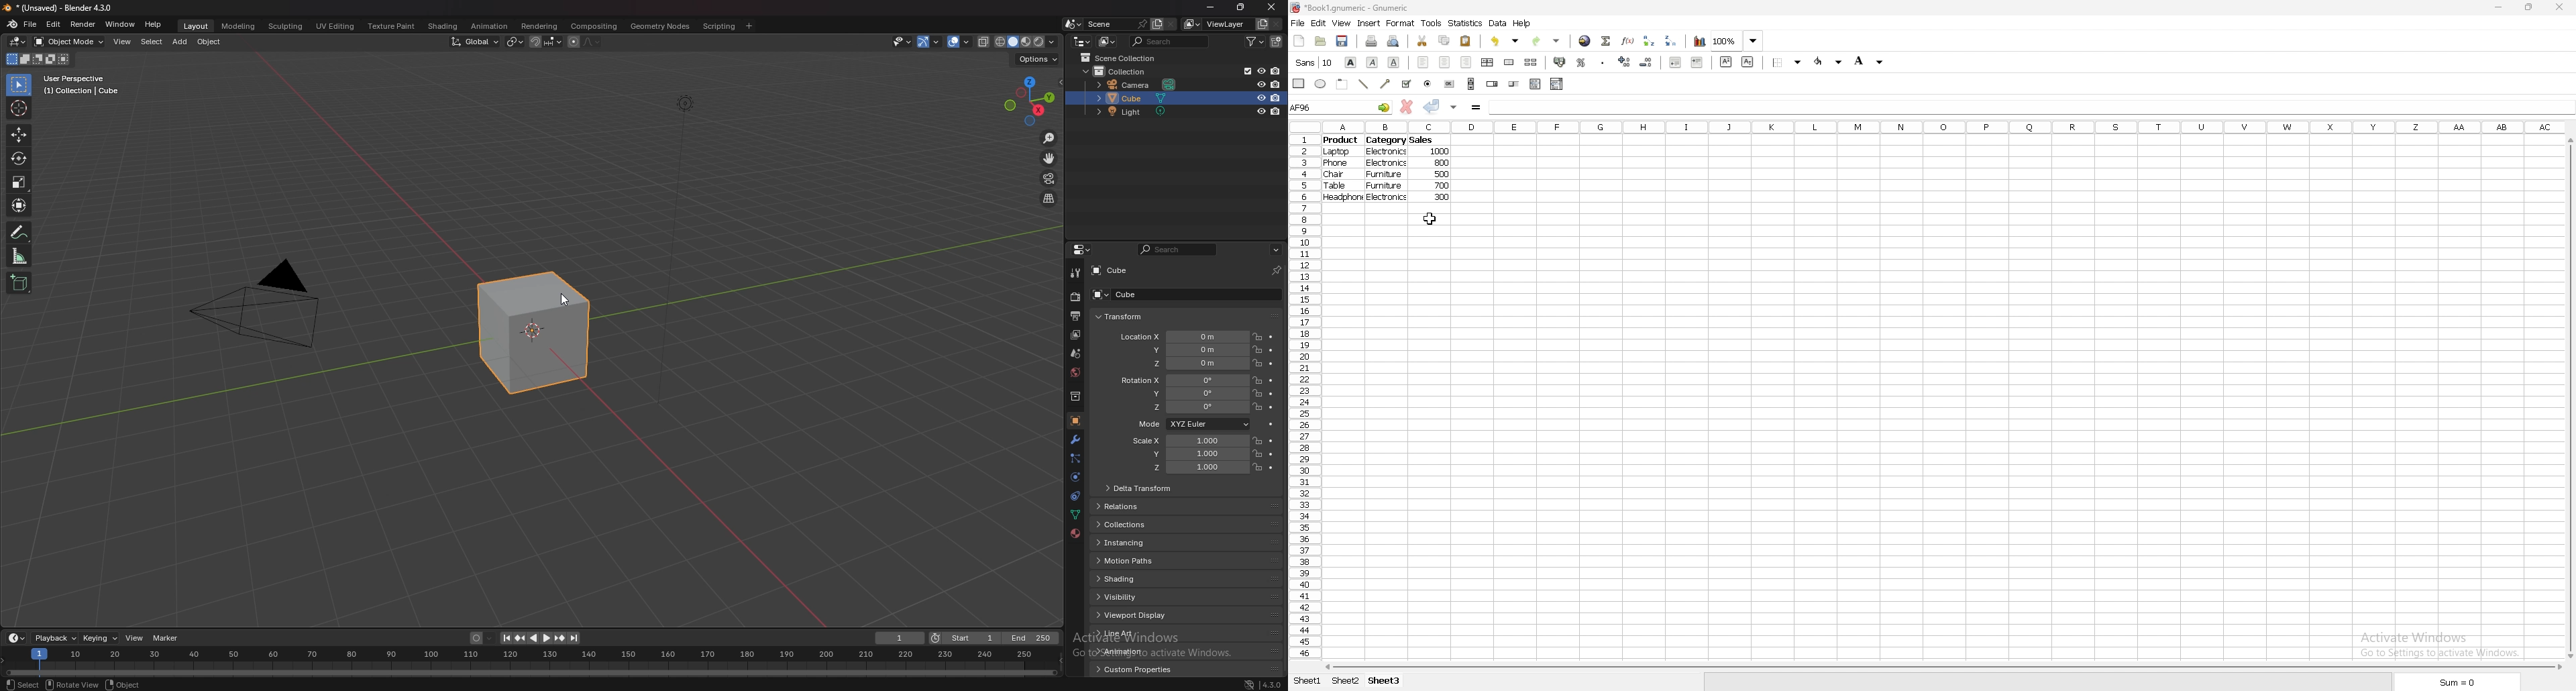 The height and width of the screenshot is (700, 2576). I want to click on add layer, so click(1157, 23).